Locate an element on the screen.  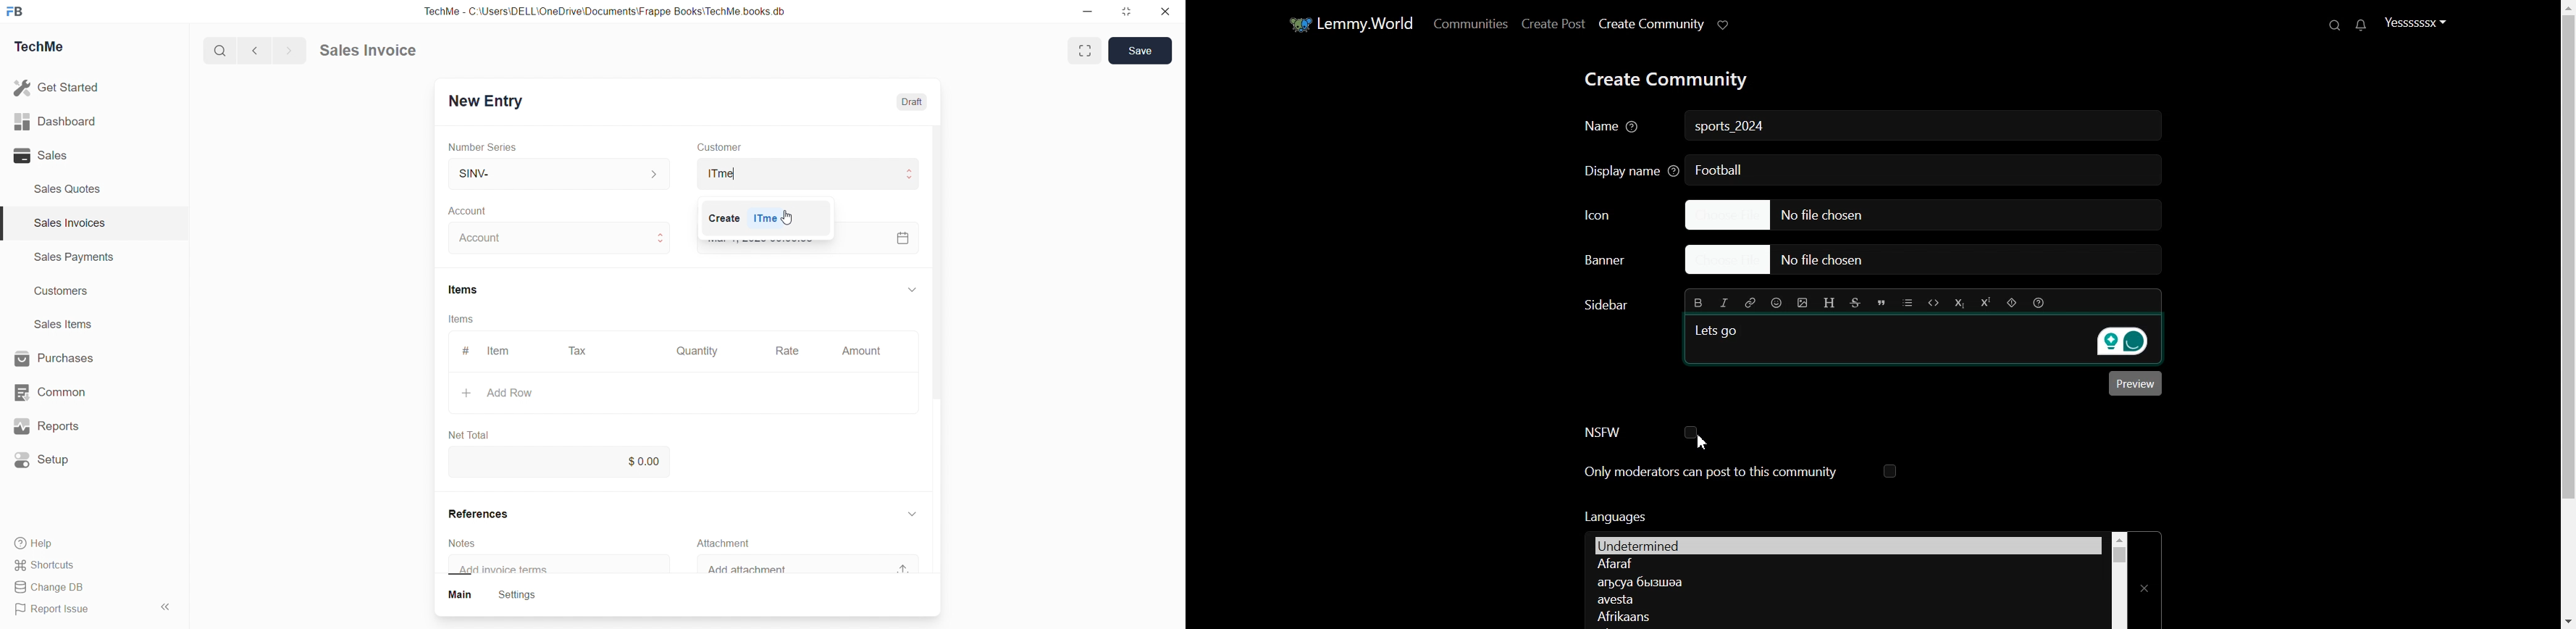
SINV- is located at coordinates (544, 173).